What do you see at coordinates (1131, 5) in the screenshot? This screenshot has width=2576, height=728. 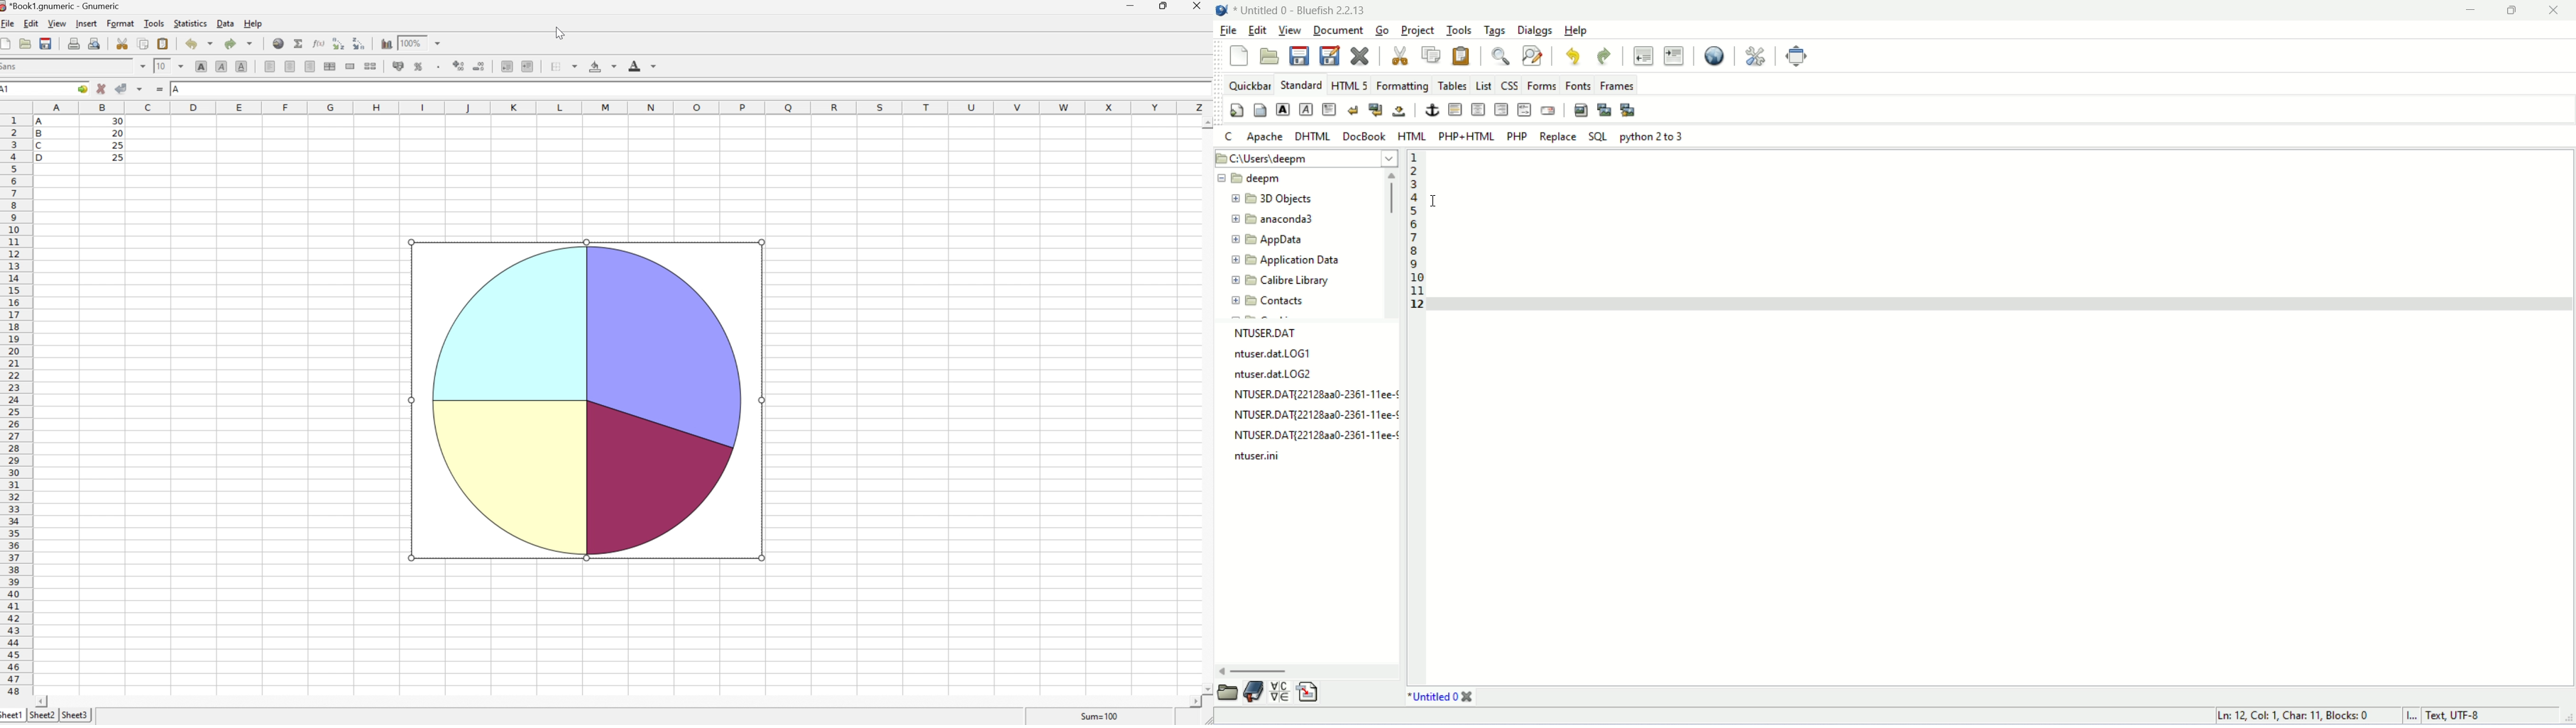 I see `Minimize` at bounding box center [1131, 5].